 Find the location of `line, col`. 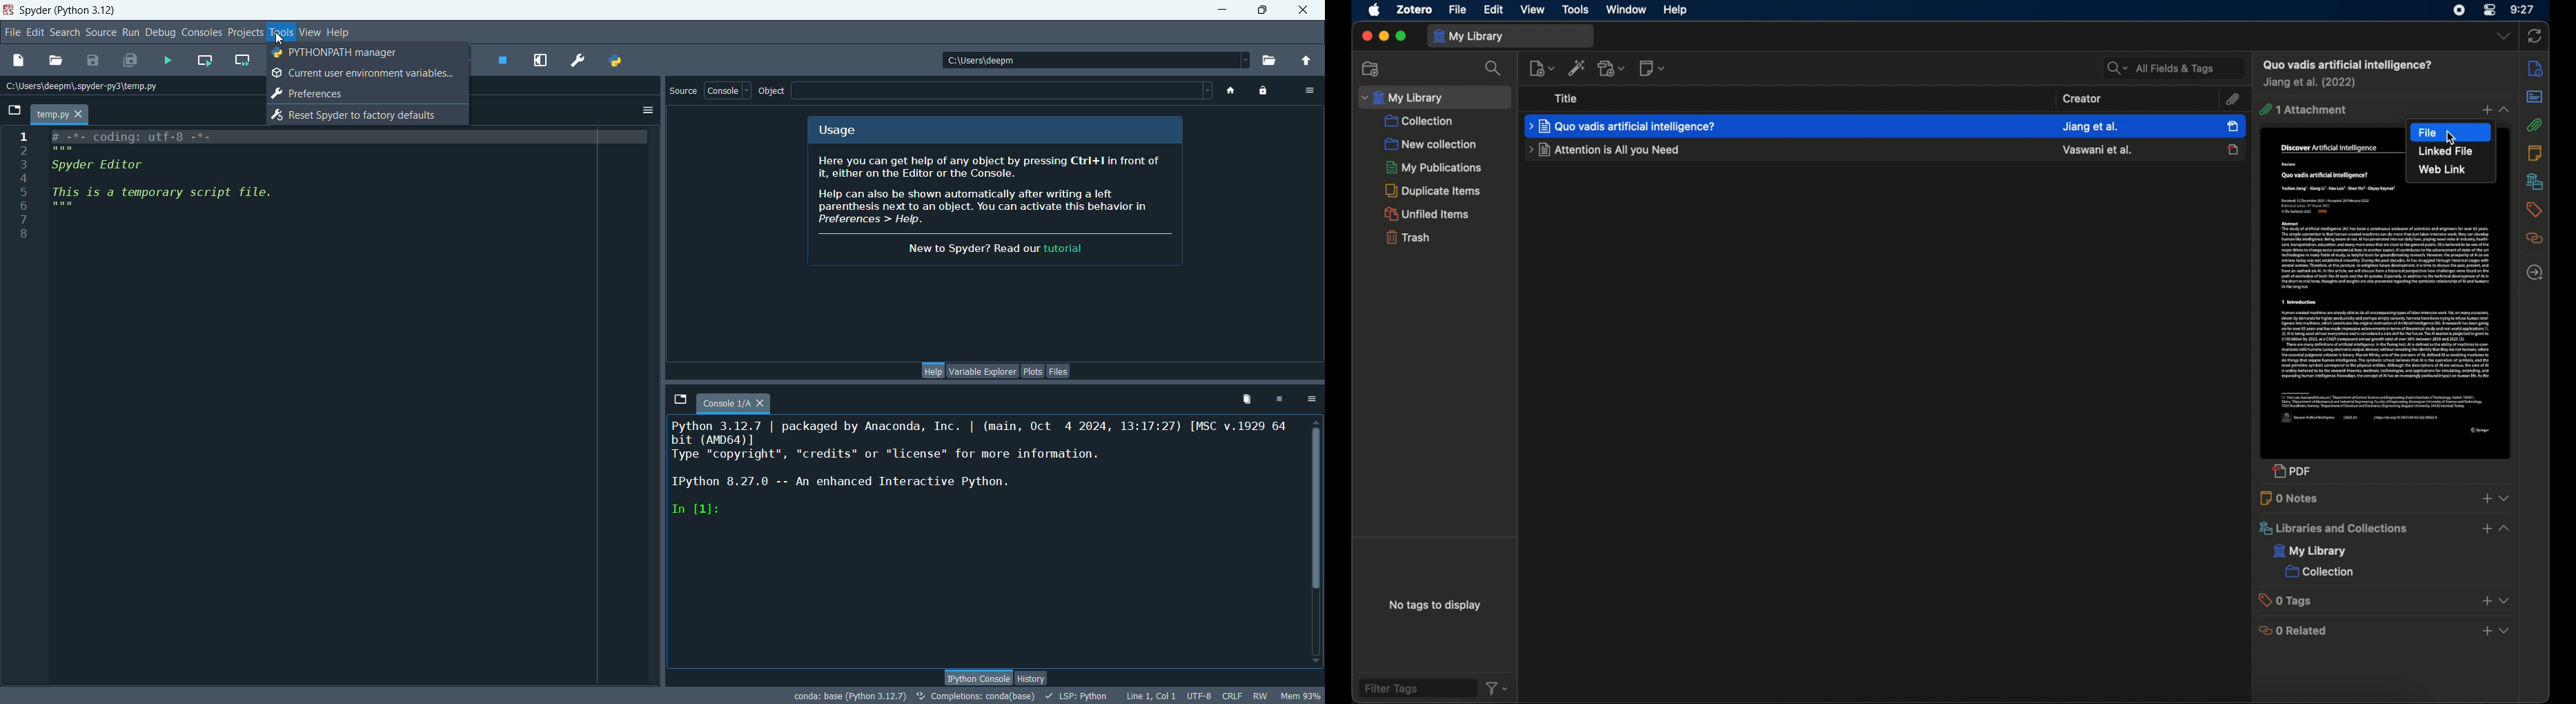

line, col is located at coordinates (1150, 696).